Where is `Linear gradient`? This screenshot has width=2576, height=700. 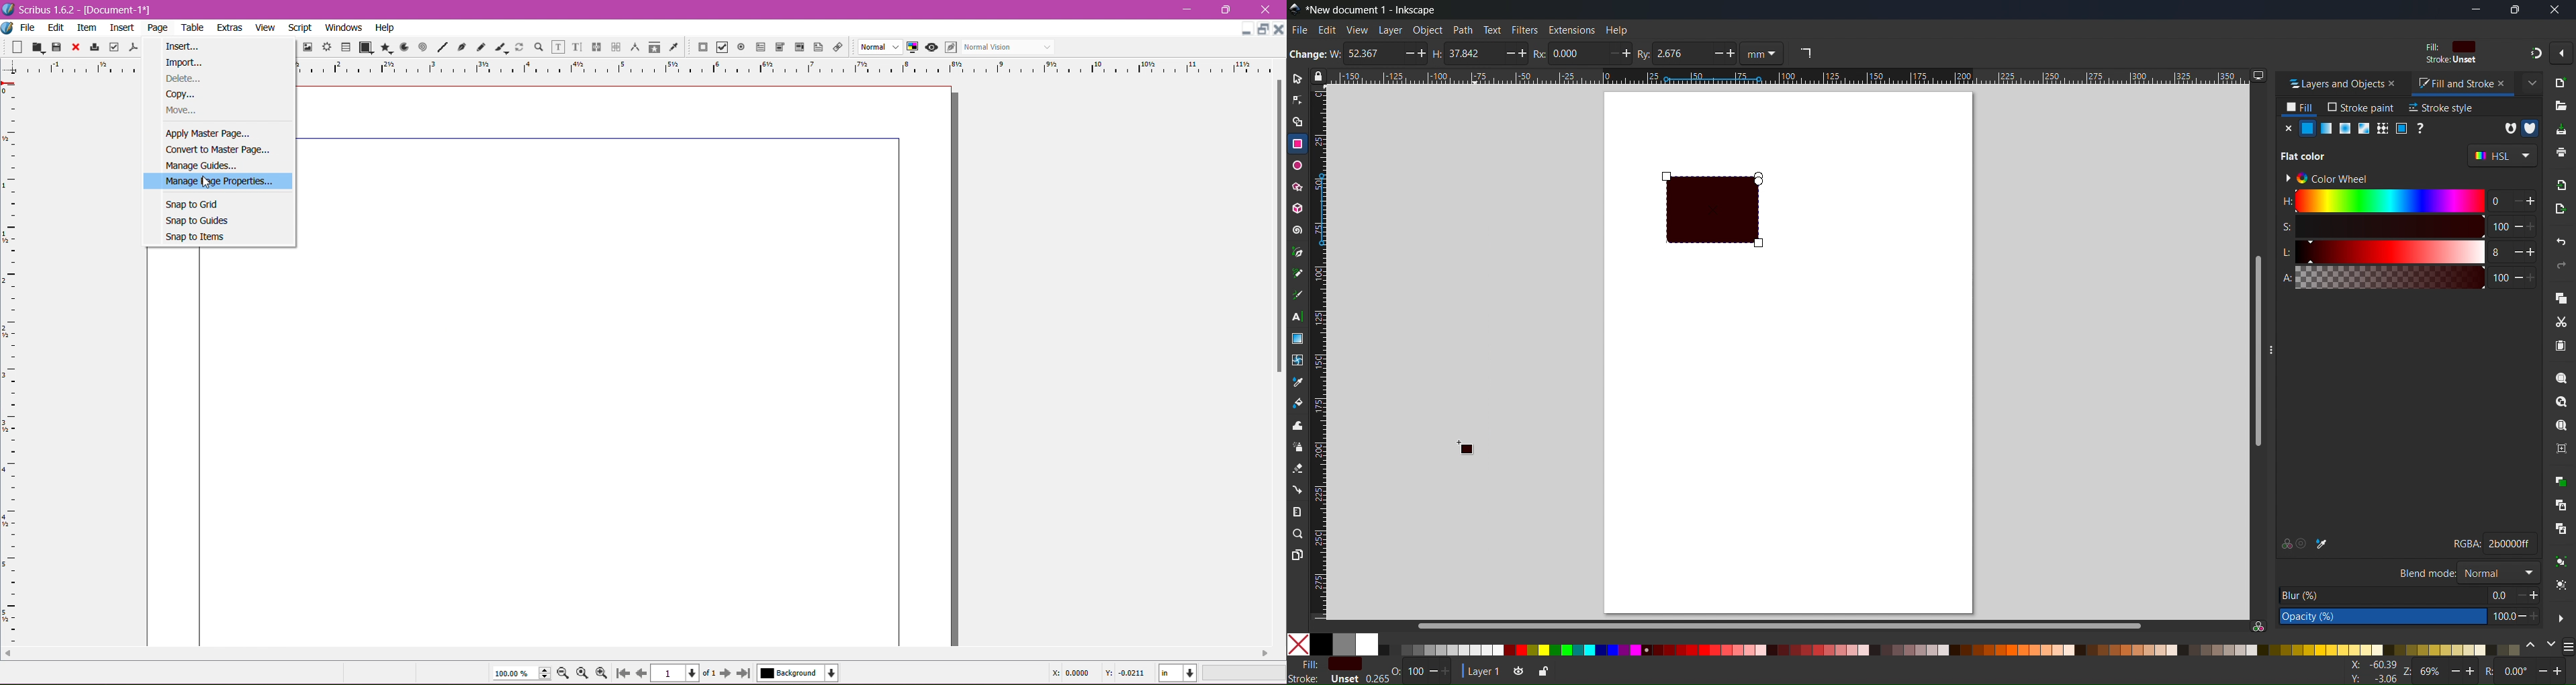
Linear gradient is located at coordinates (2327, 128).